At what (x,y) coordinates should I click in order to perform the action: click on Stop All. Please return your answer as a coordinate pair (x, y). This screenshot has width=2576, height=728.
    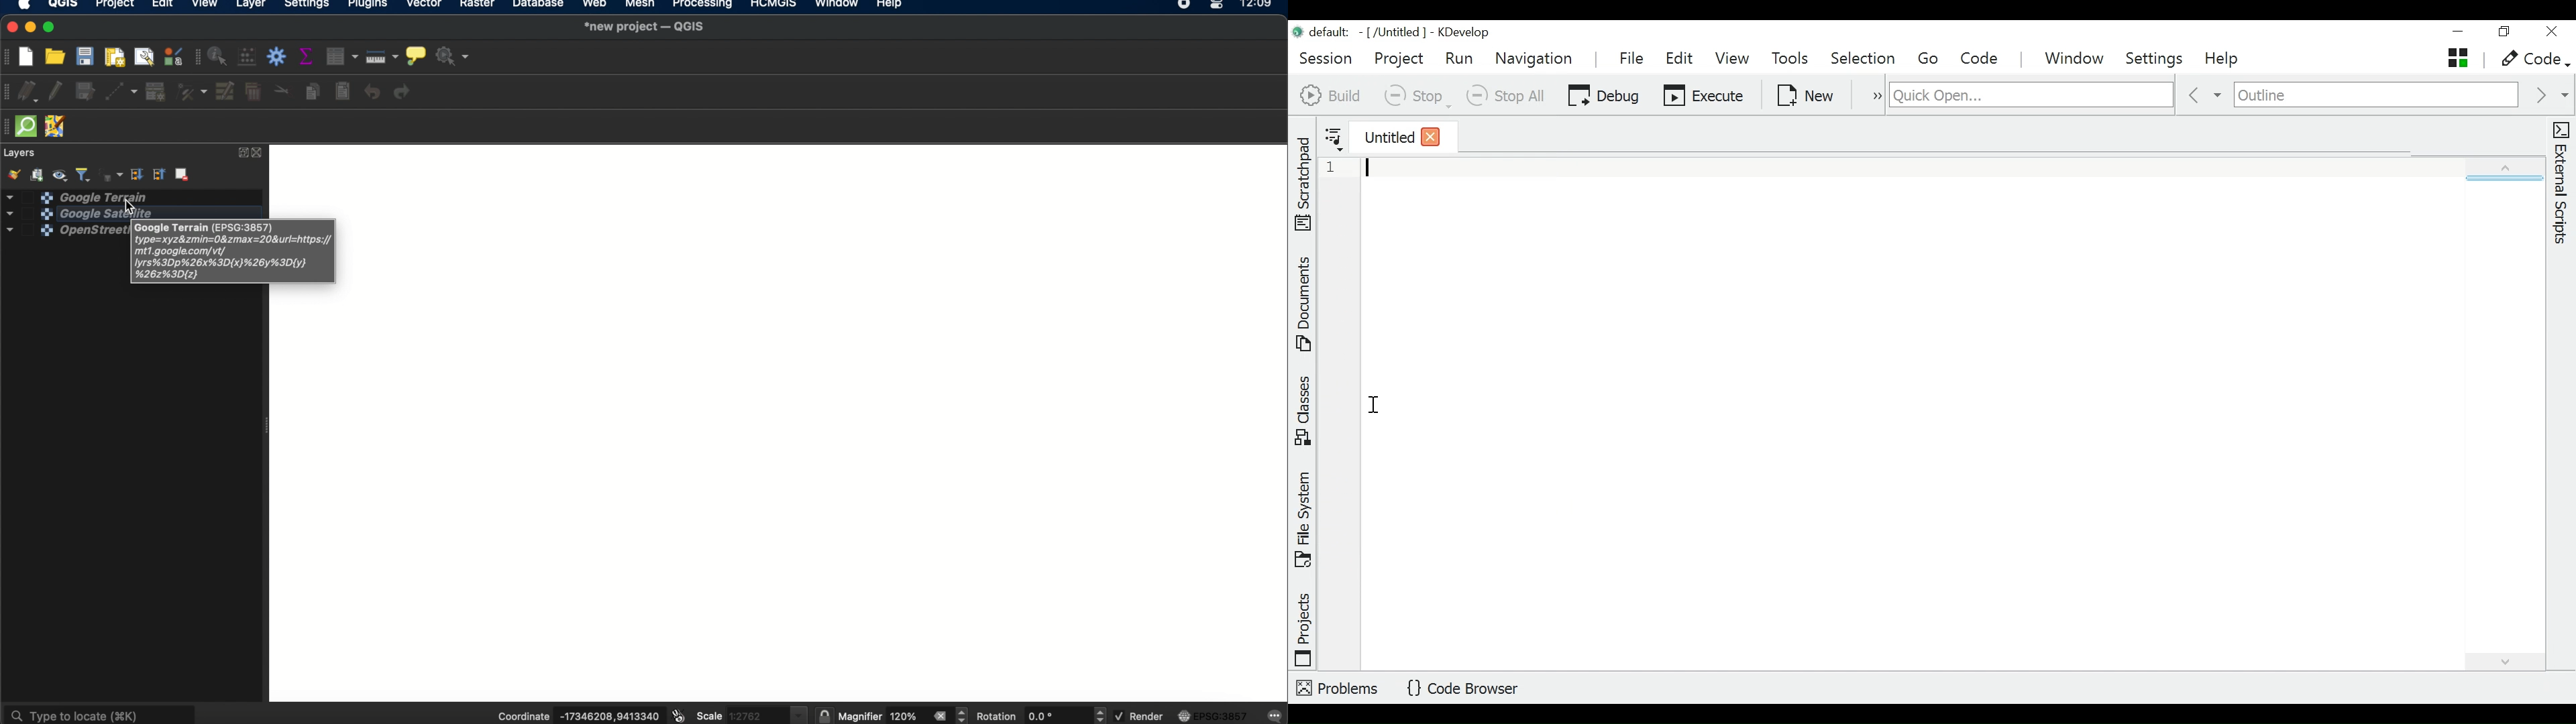
    Looking at the image, I should click on (1509, 96).